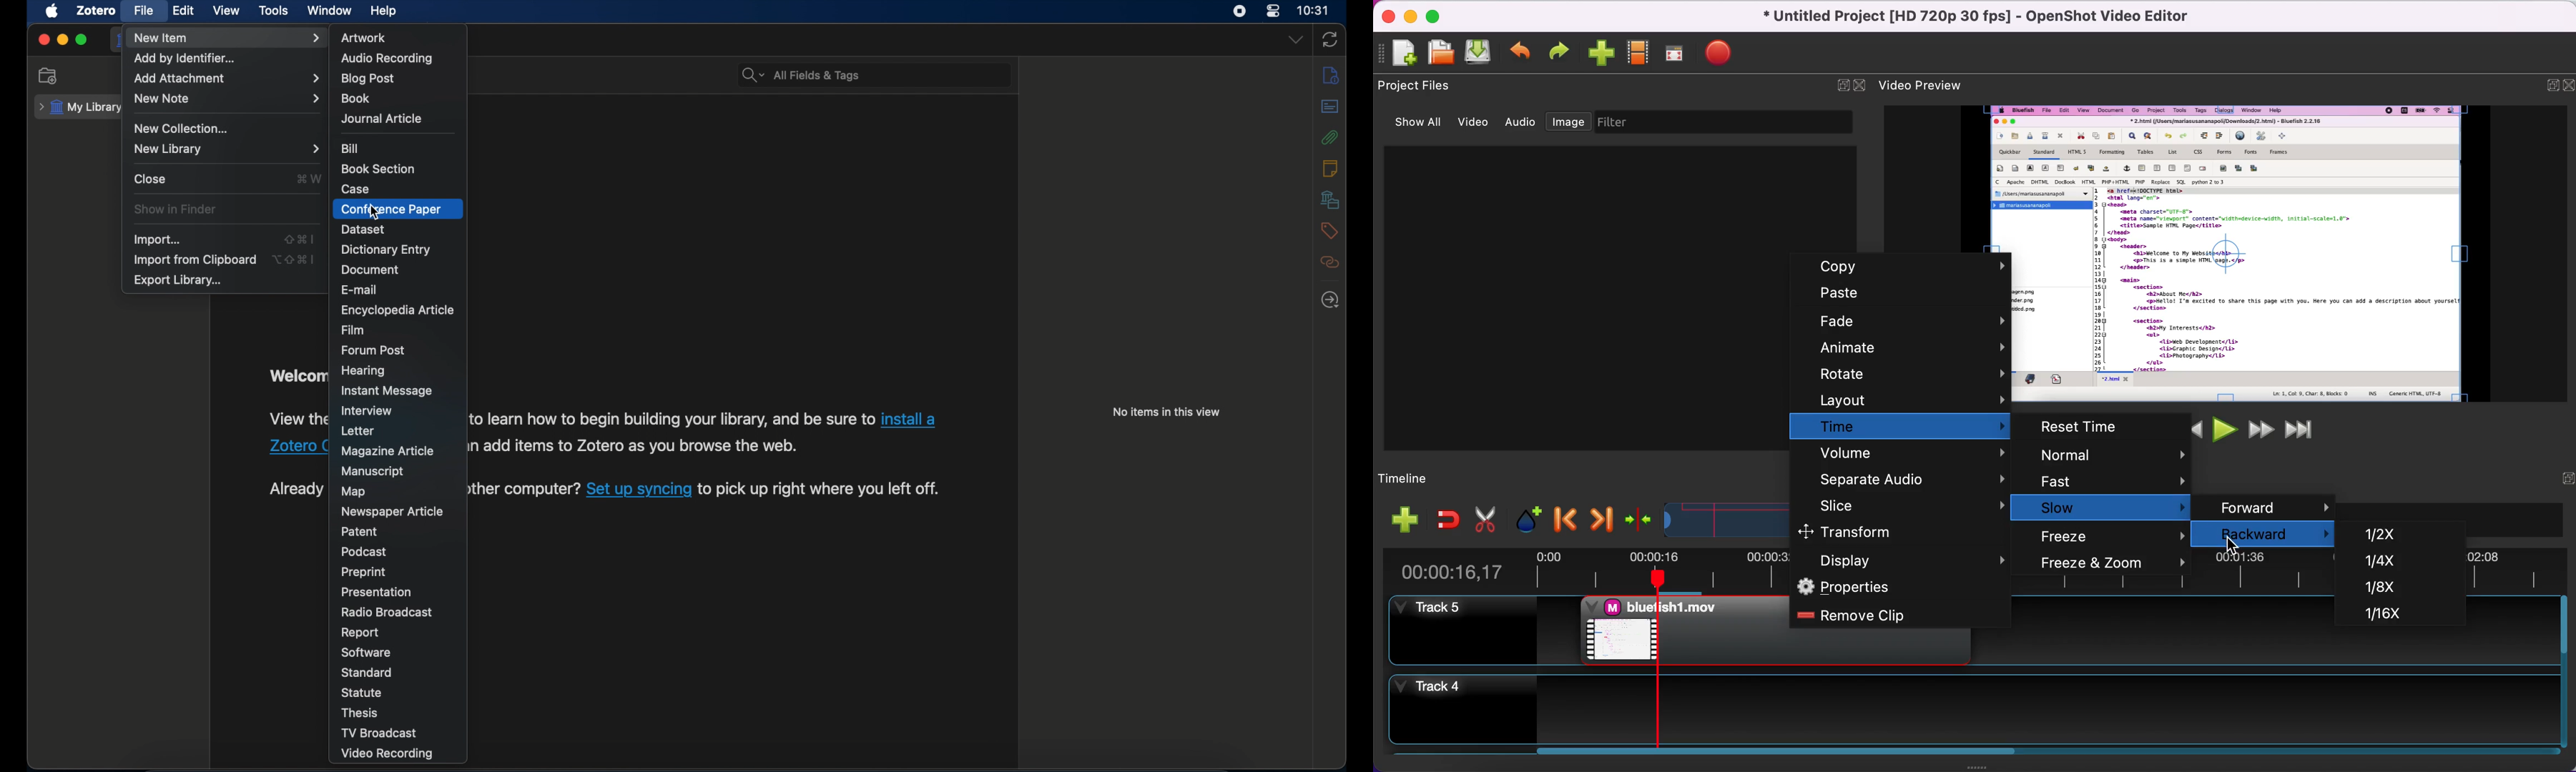 This screenshot has width=2576, height=784. I want to click on volume, so click(1902, 452).